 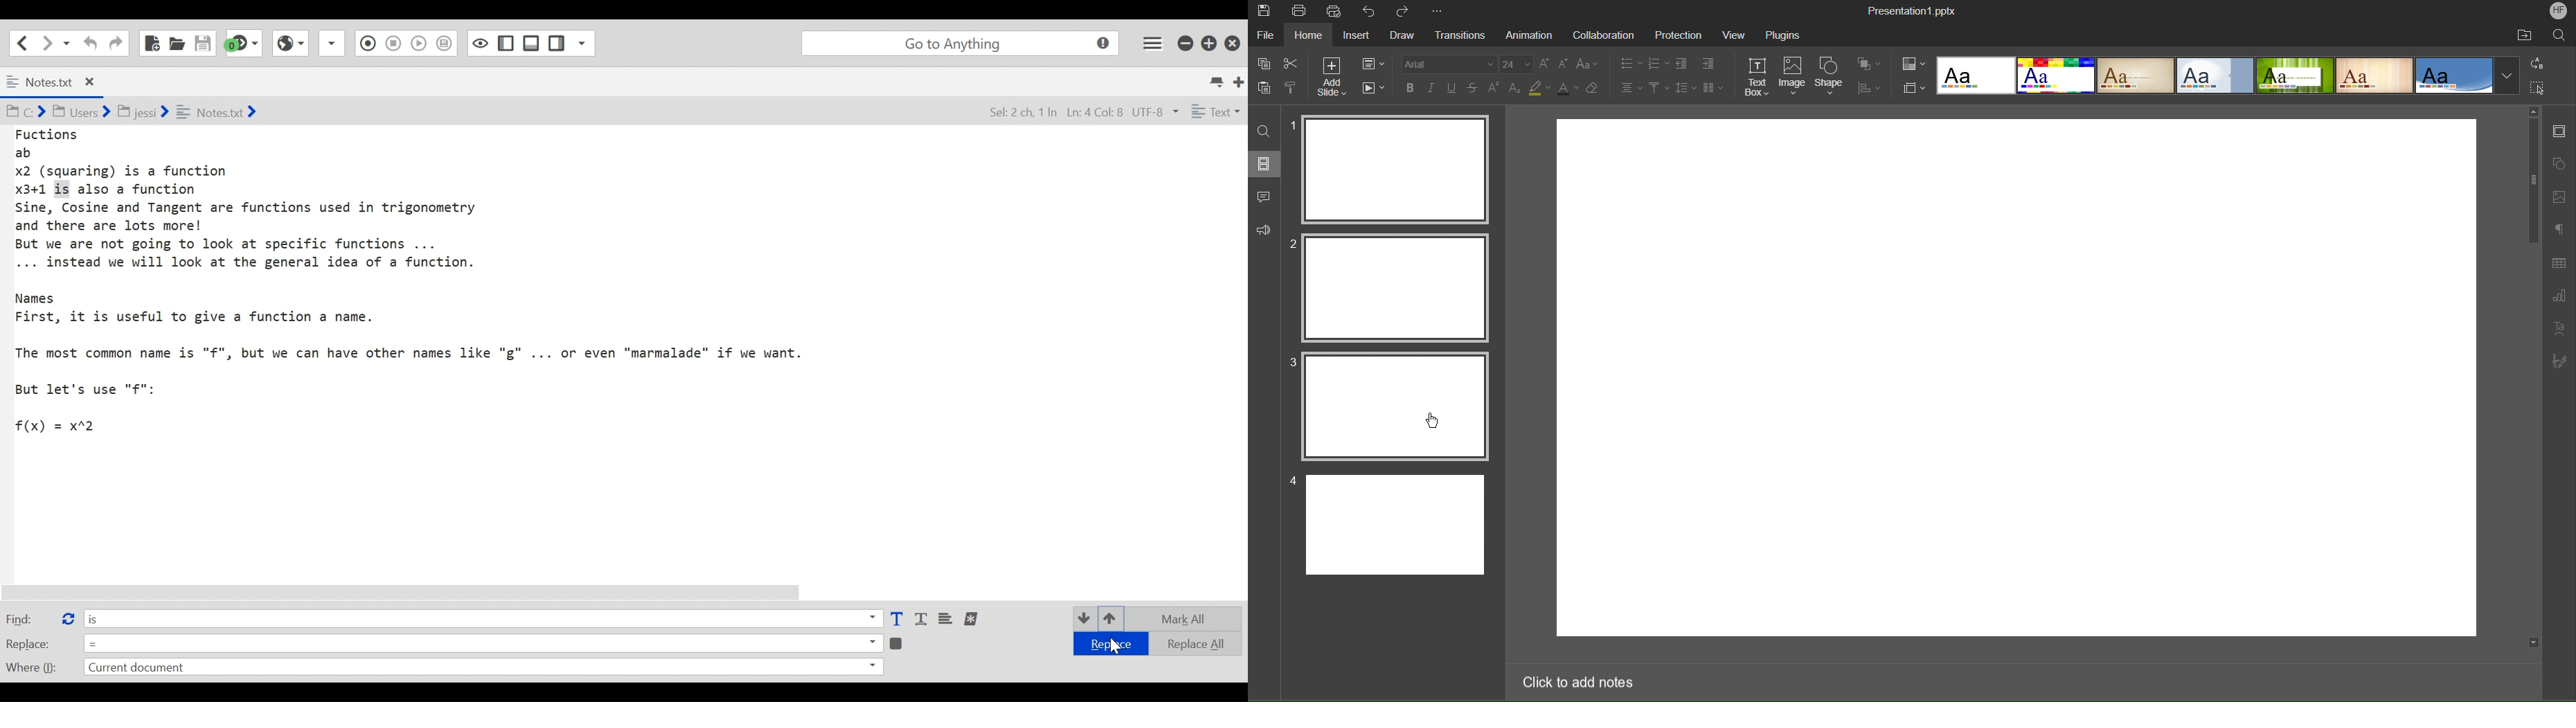 What do you see at coordinates (1539, 90) in the screenshot?
I see `highlight color` at bounding box center [1539, 90].